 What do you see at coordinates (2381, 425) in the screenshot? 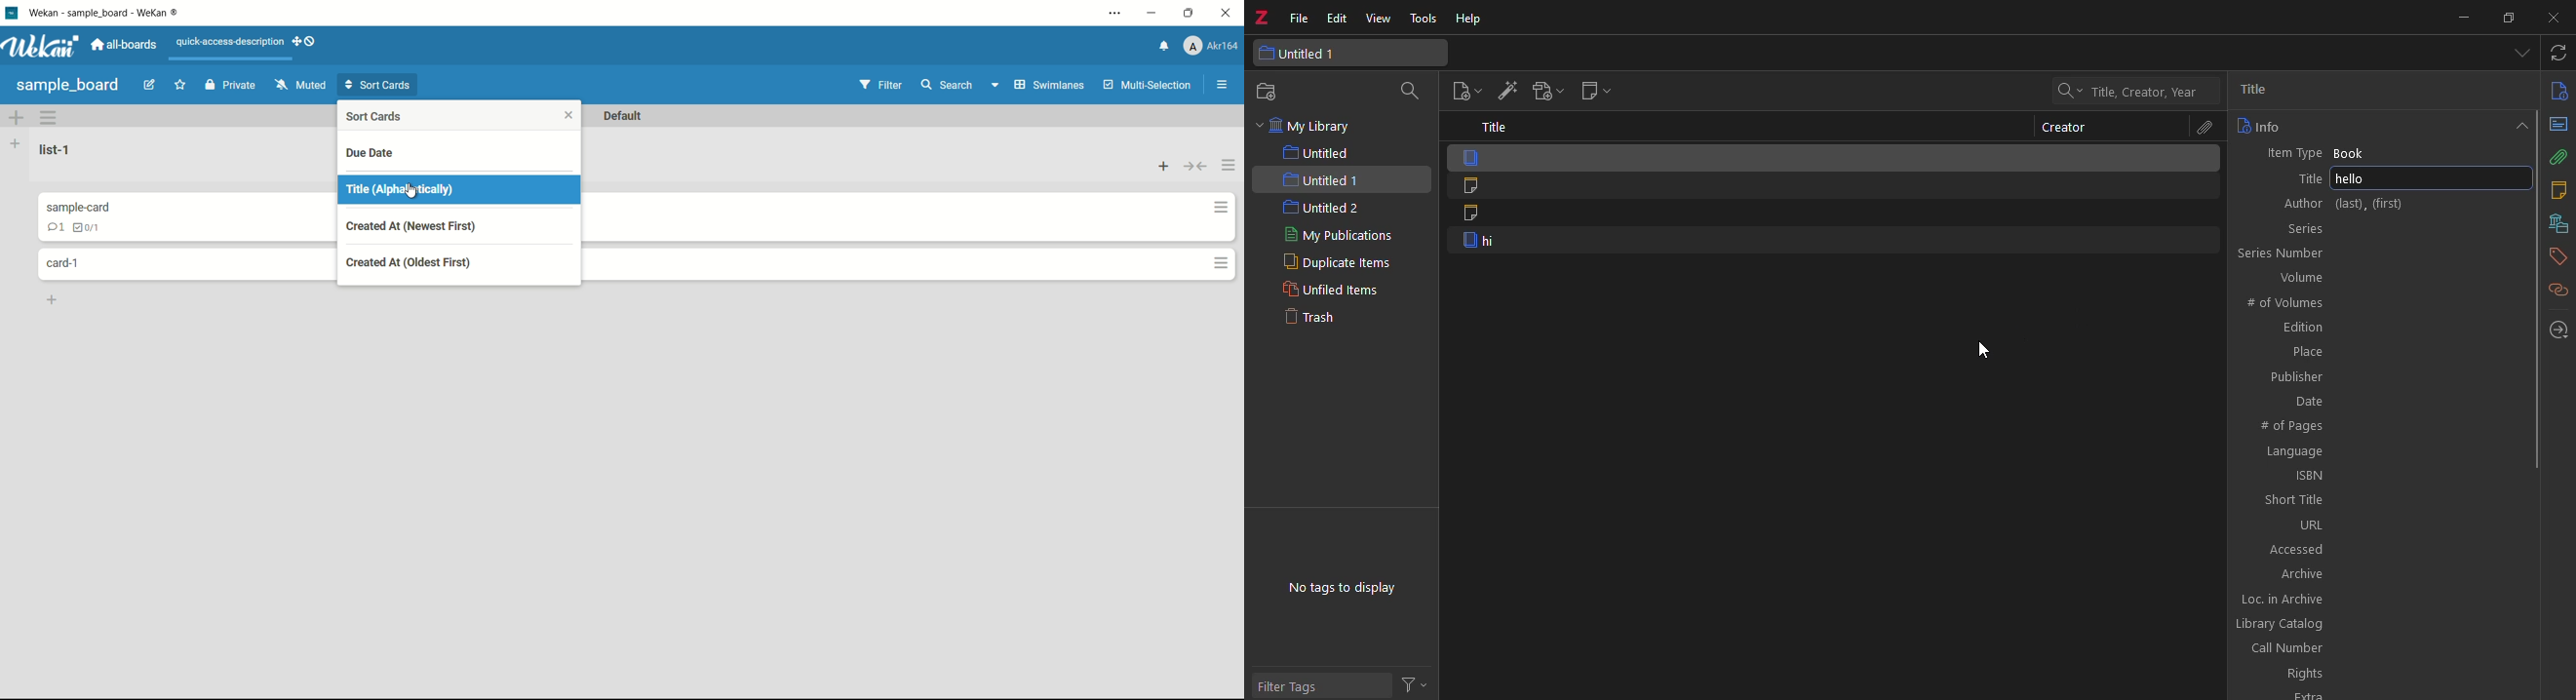
I see `number of pages` at bounding box center [2381, 425].